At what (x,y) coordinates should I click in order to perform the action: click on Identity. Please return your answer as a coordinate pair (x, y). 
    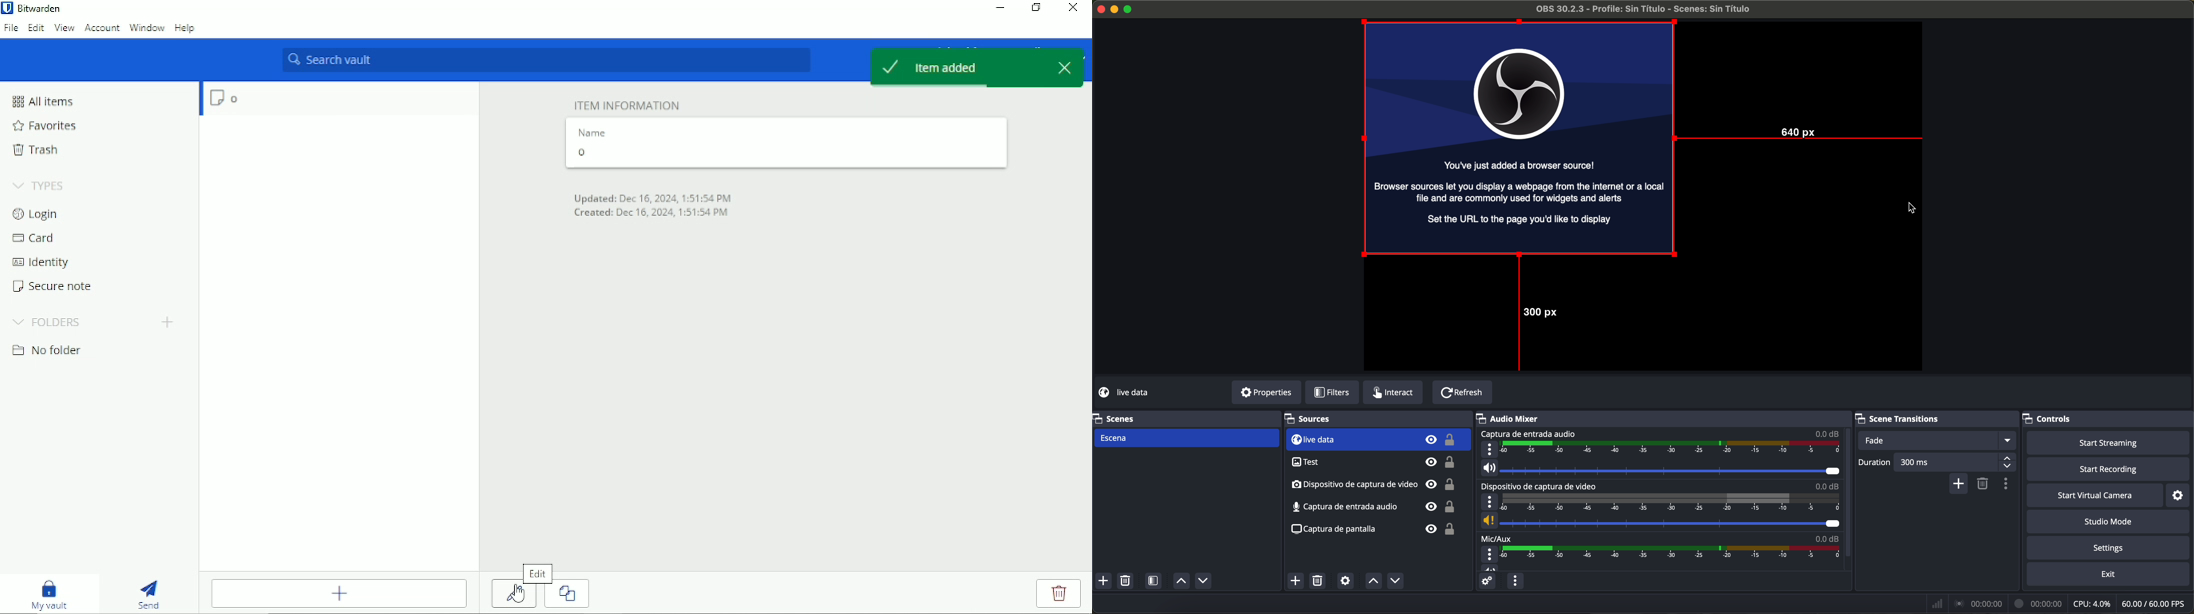
    Looking at the image, I should click on (40, 263).